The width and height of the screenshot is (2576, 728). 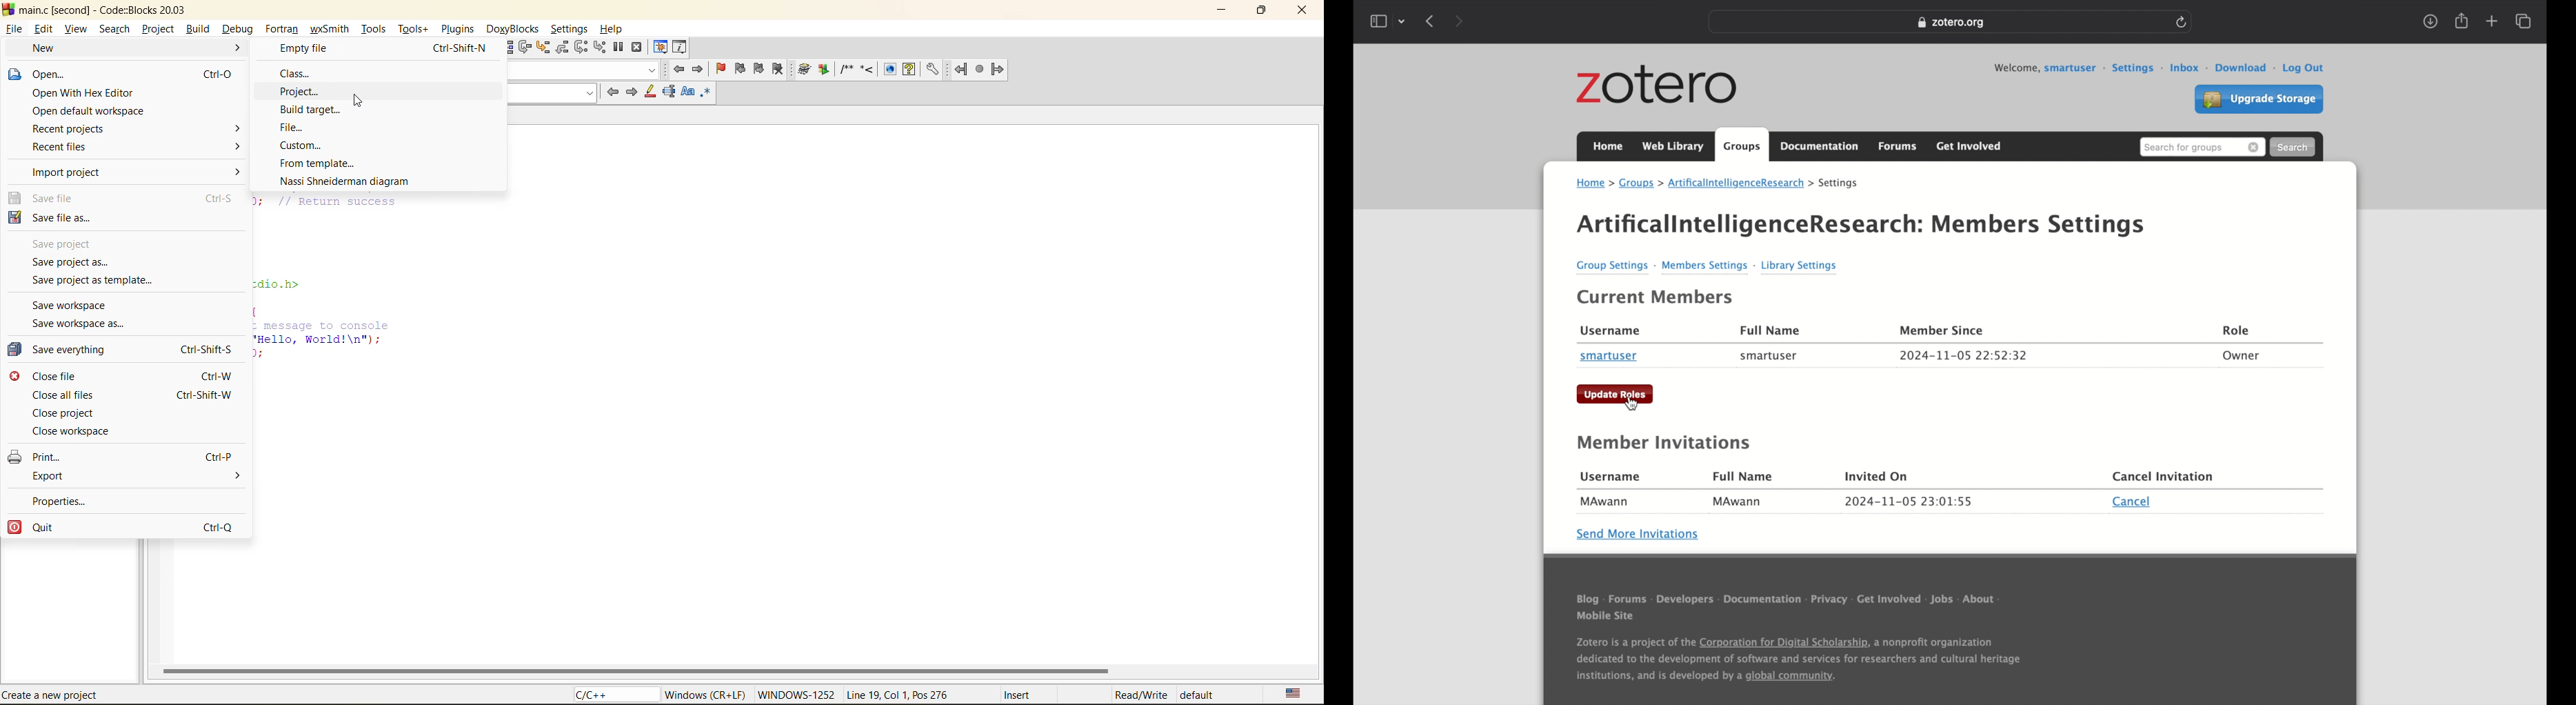 I want to click on text language, so click(x=1294, y=695).